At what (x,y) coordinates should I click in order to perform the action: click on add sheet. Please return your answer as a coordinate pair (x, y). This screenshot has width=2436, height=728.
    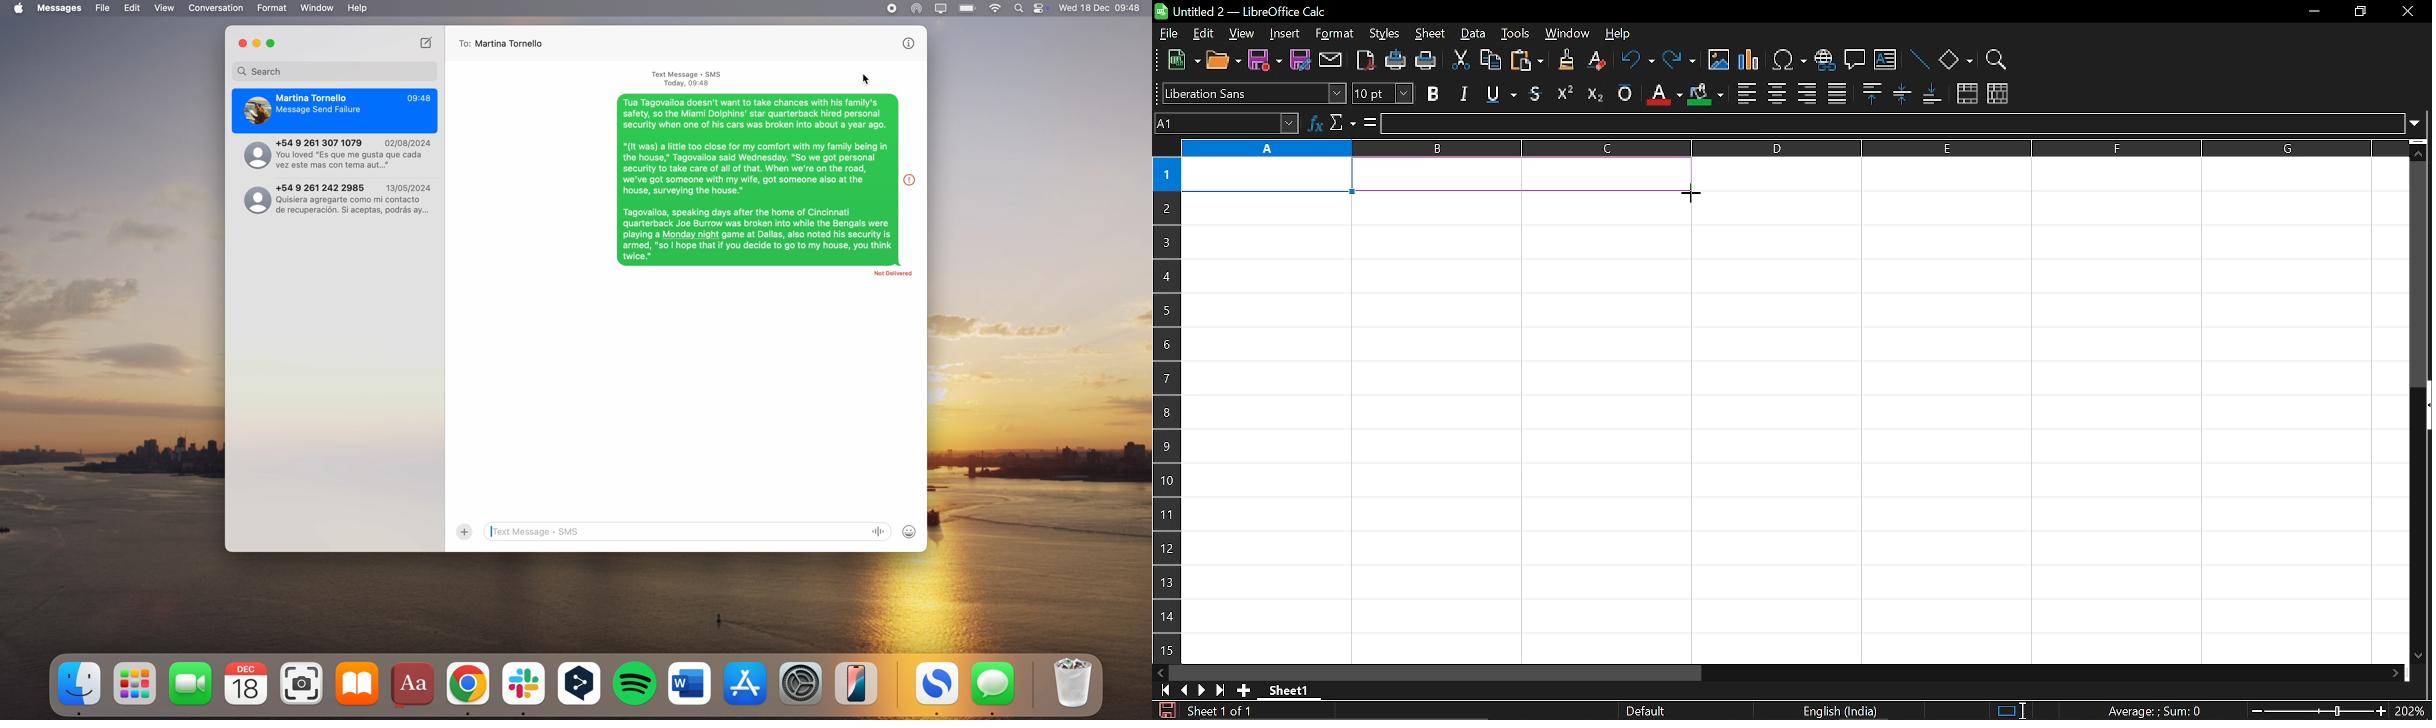
    Looking at the image, I should click on (1244, 691).